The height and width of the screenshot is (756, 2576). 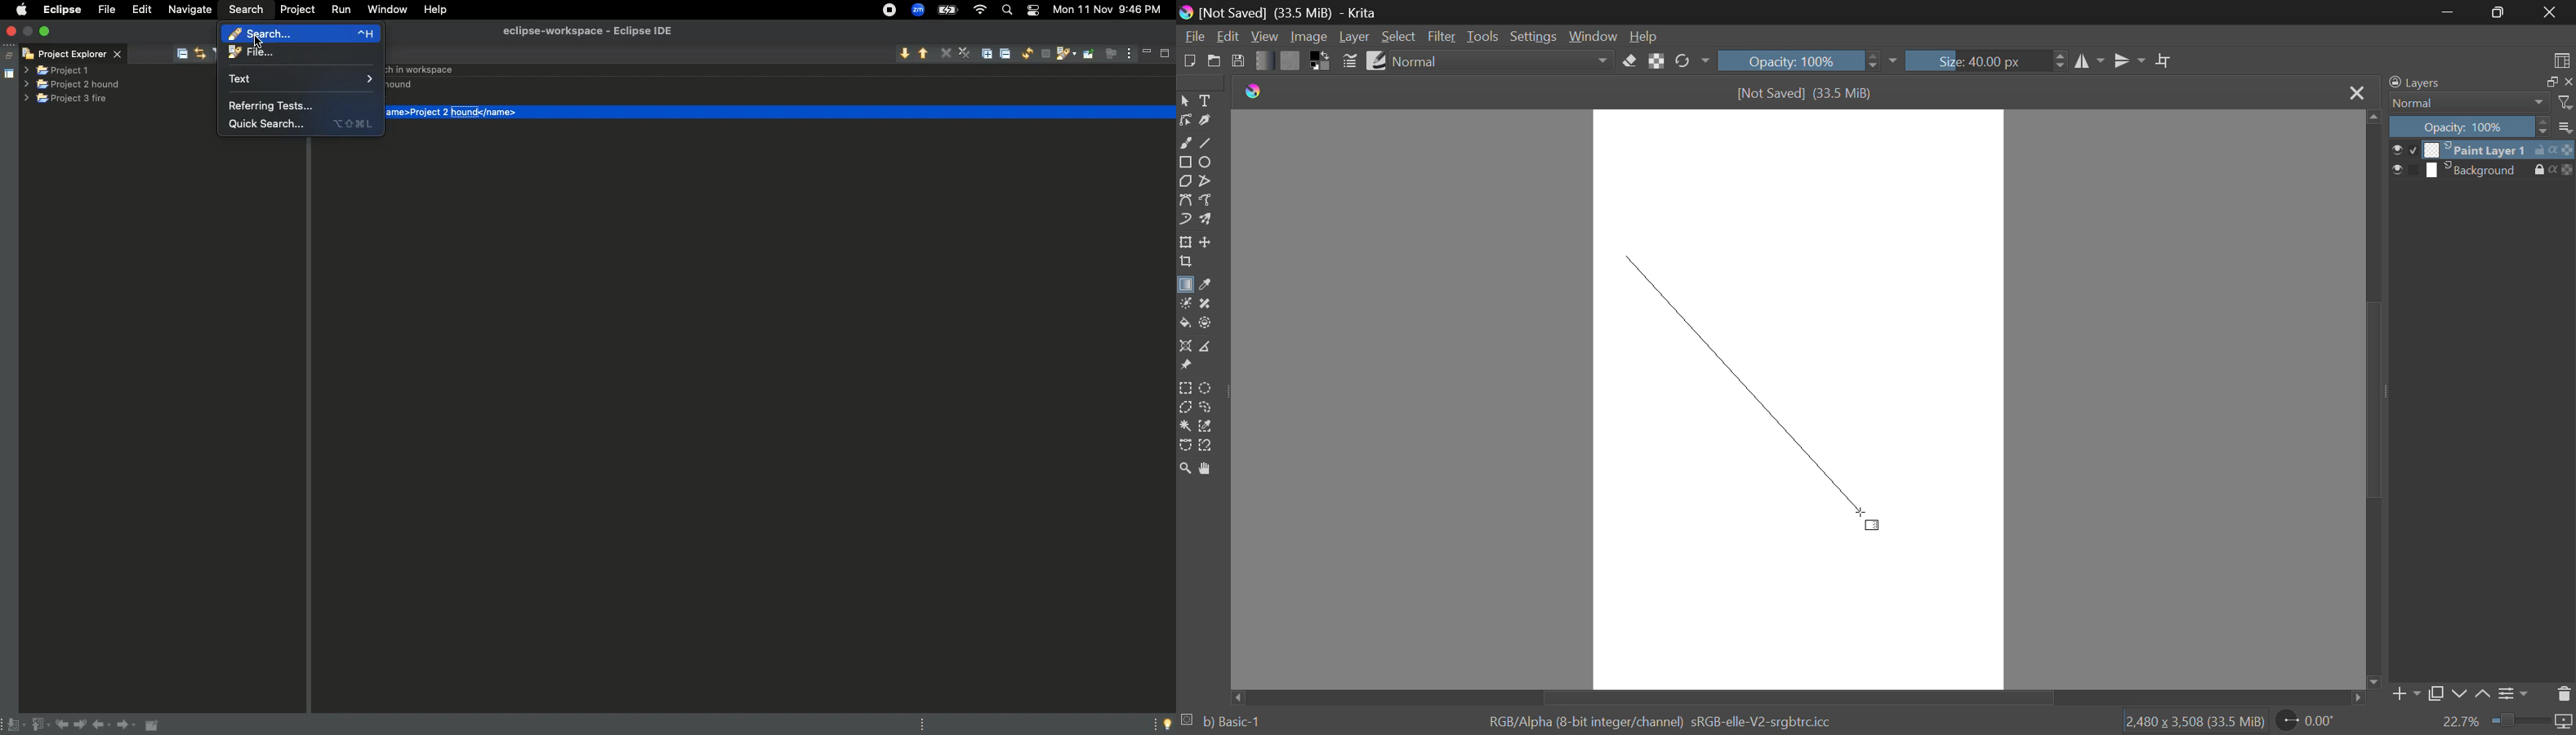 I want to click on Continuous Selection, so click(x=1185, y=425).